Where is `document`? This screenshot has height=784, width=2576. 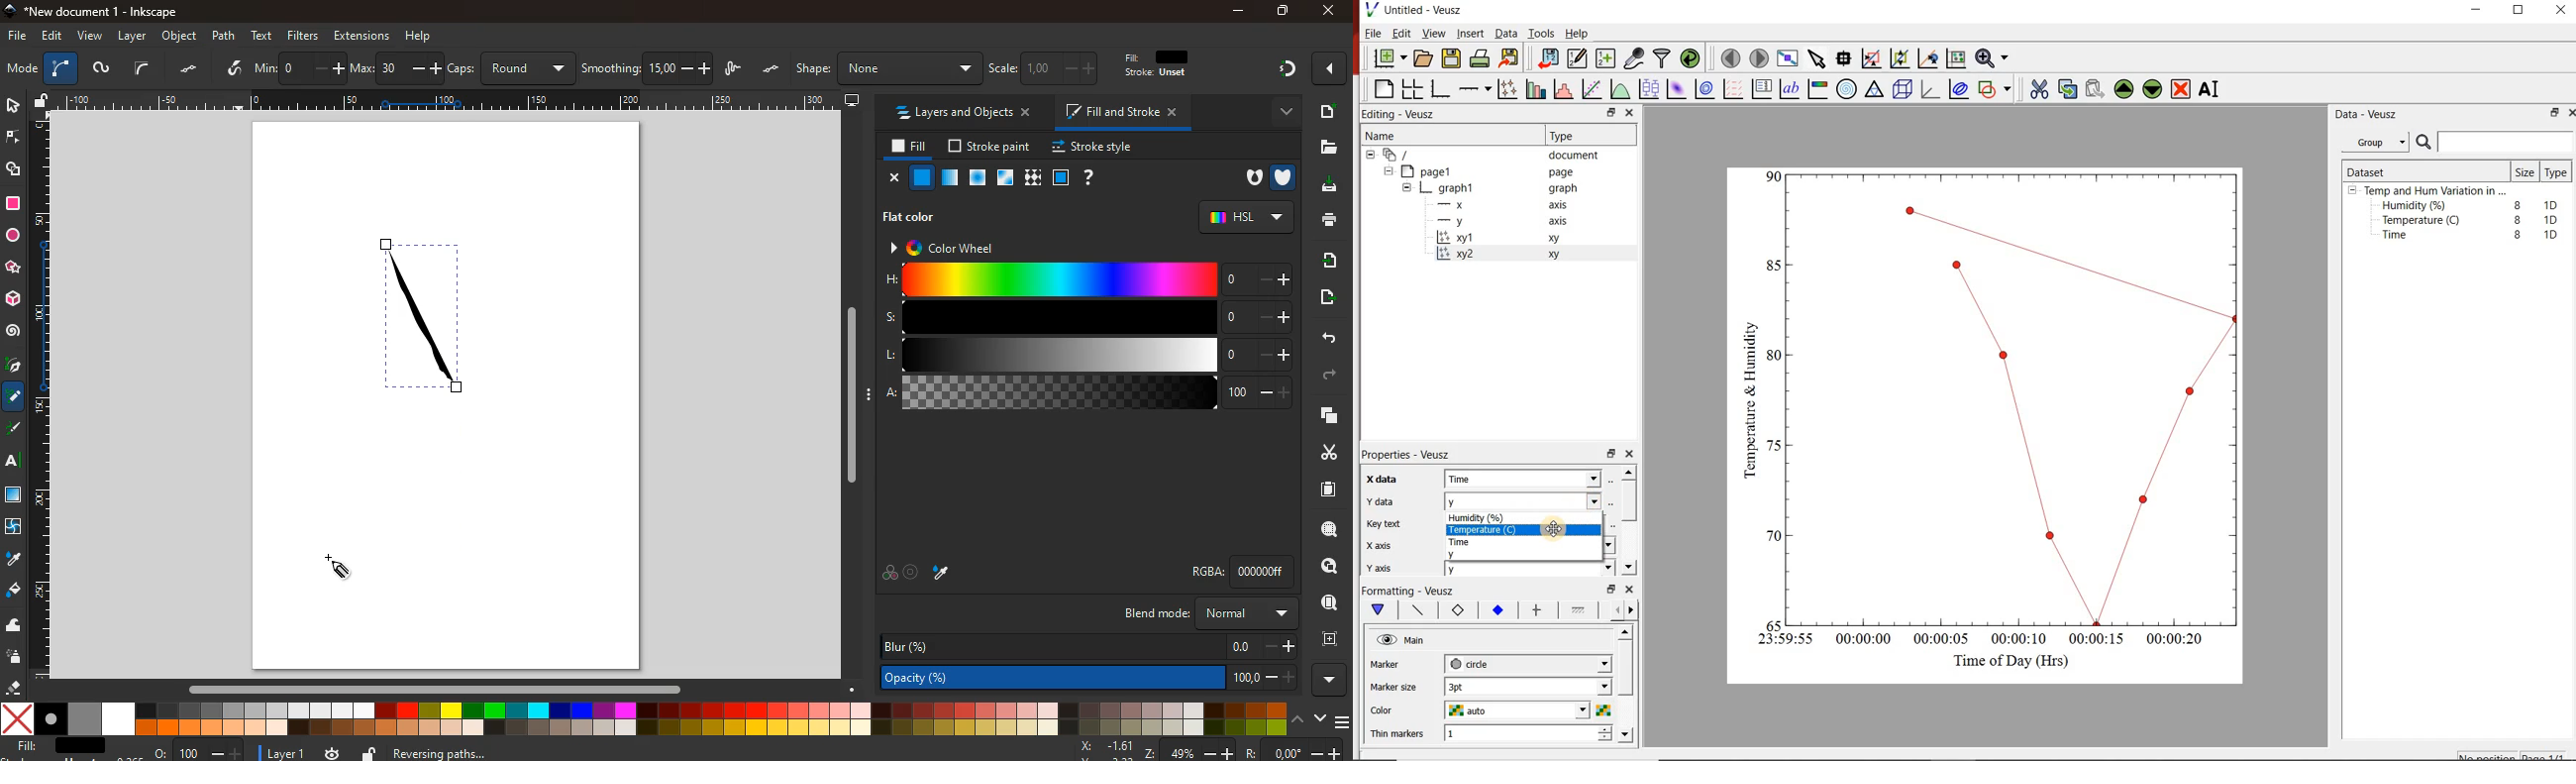 document is located at coordinates (1330, 489).